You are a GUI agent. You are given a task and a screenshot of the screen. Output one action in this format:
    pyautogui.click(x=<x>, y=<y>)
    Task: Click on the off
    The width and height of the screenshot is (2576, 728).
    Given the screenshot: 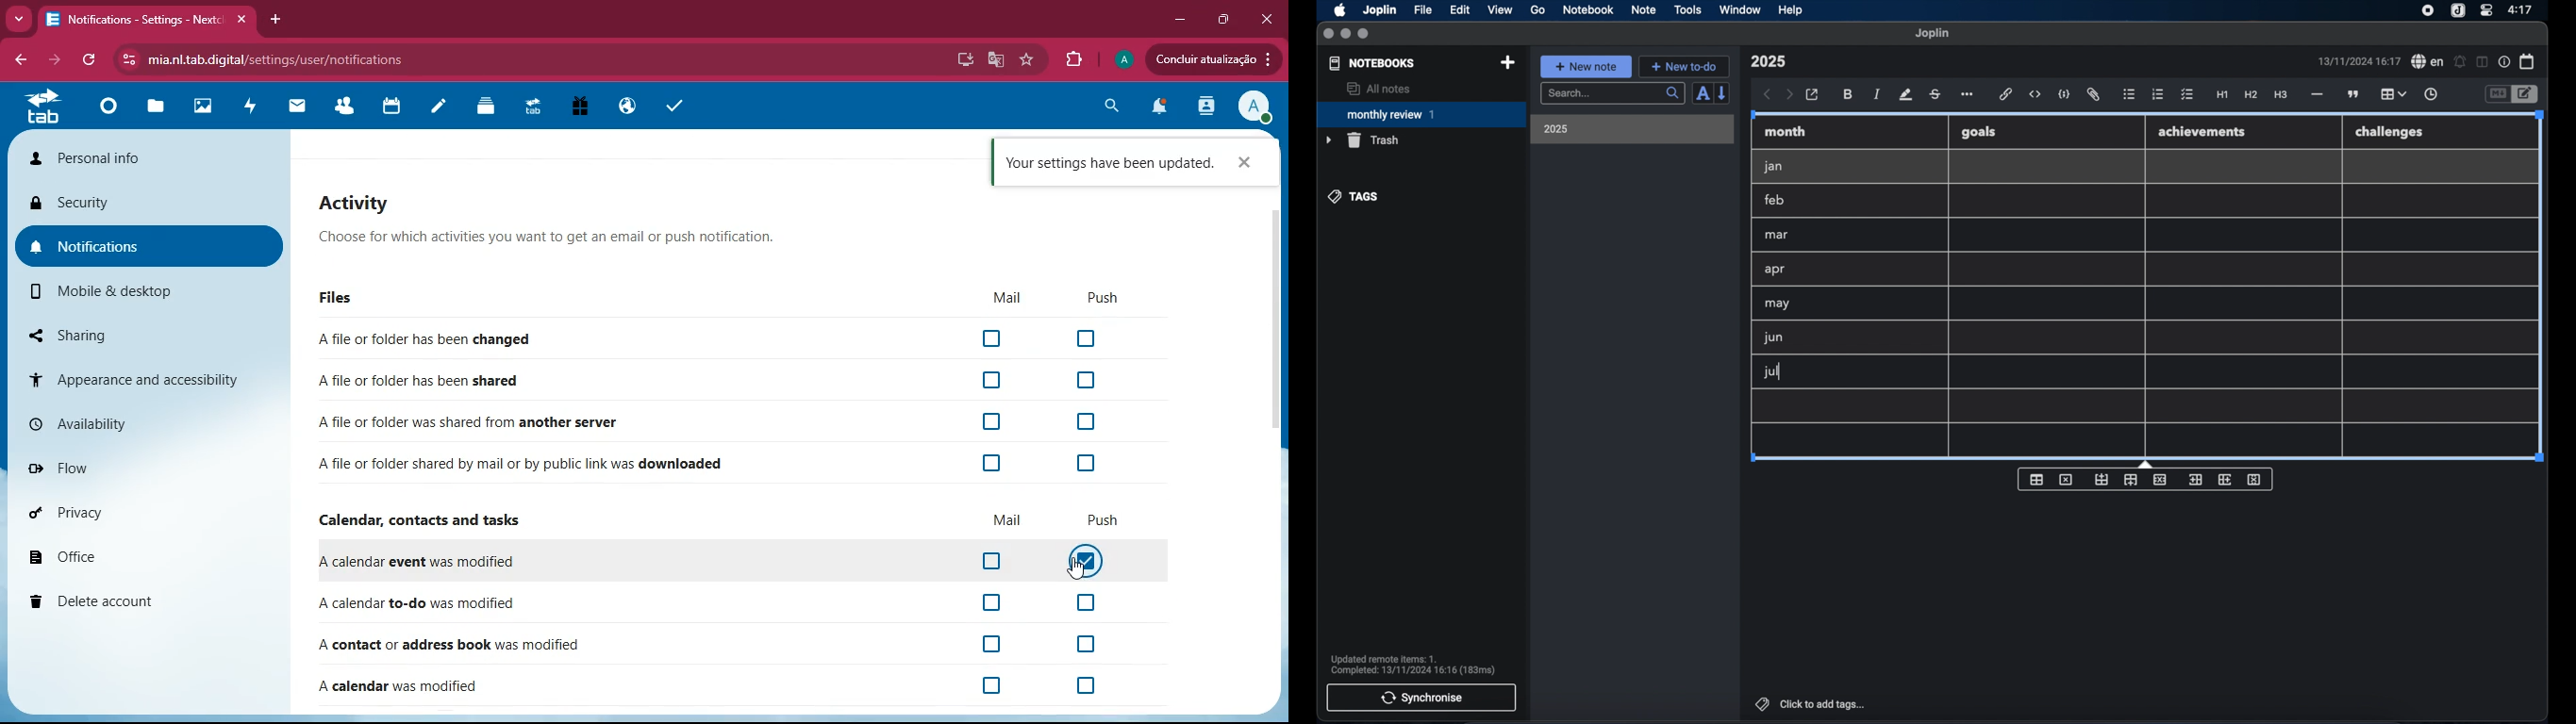 What is the action you would take?
    pyautogui.click(x=1089, y=561)
    